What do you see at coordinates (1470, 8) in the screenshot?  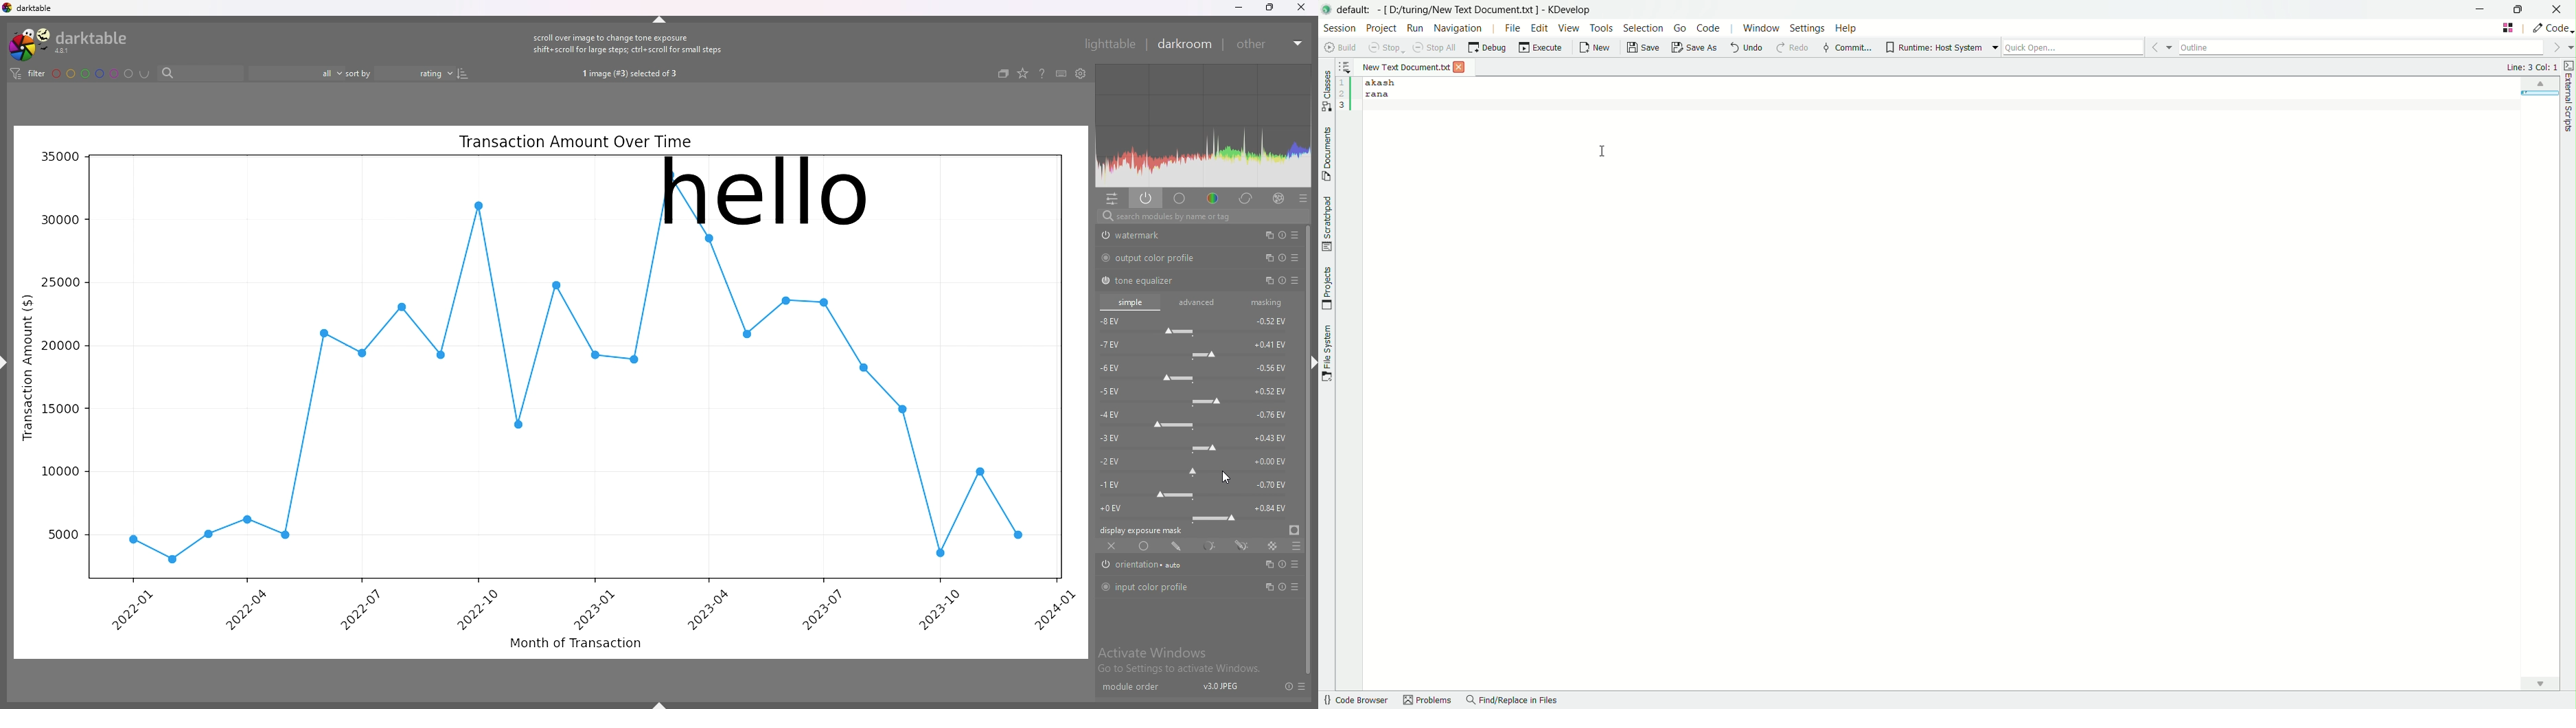 I see `default: - [ D:/turing/New Text Document.txt ] - KDevelop` at bounding box center [1470, 8].